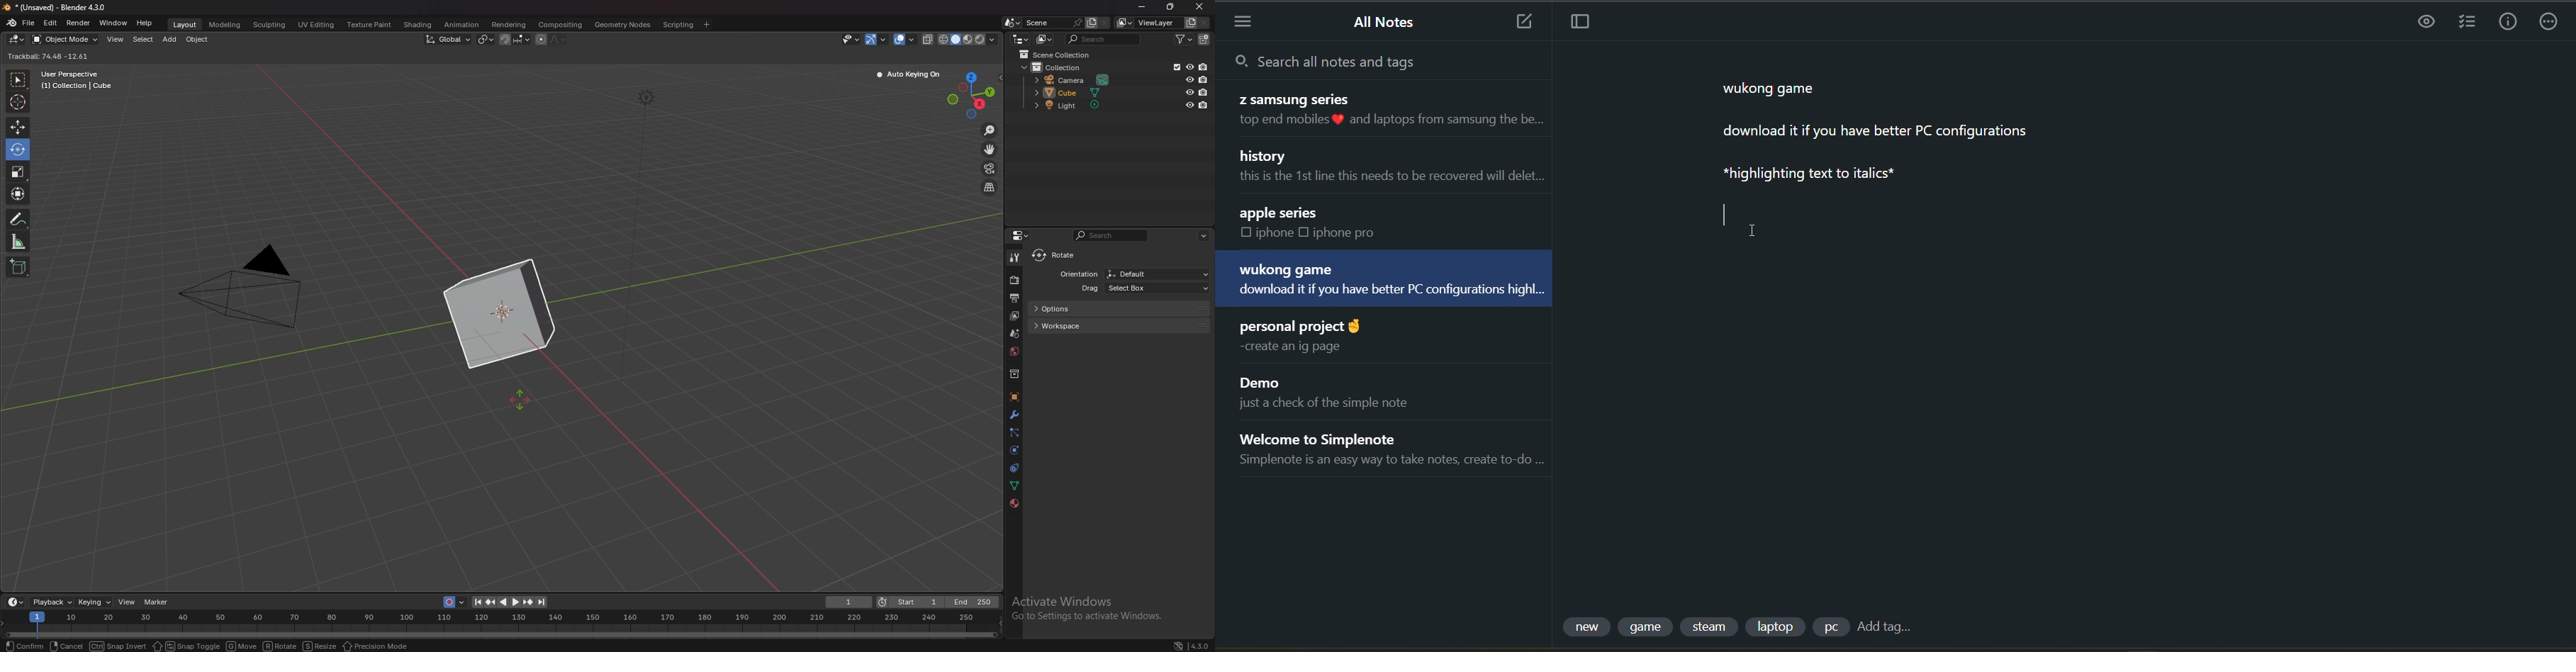 This screenshot has width=2576, height=672. Describe the element at coordinates (320, 646) in the screenshot. I see `resize` at that location.